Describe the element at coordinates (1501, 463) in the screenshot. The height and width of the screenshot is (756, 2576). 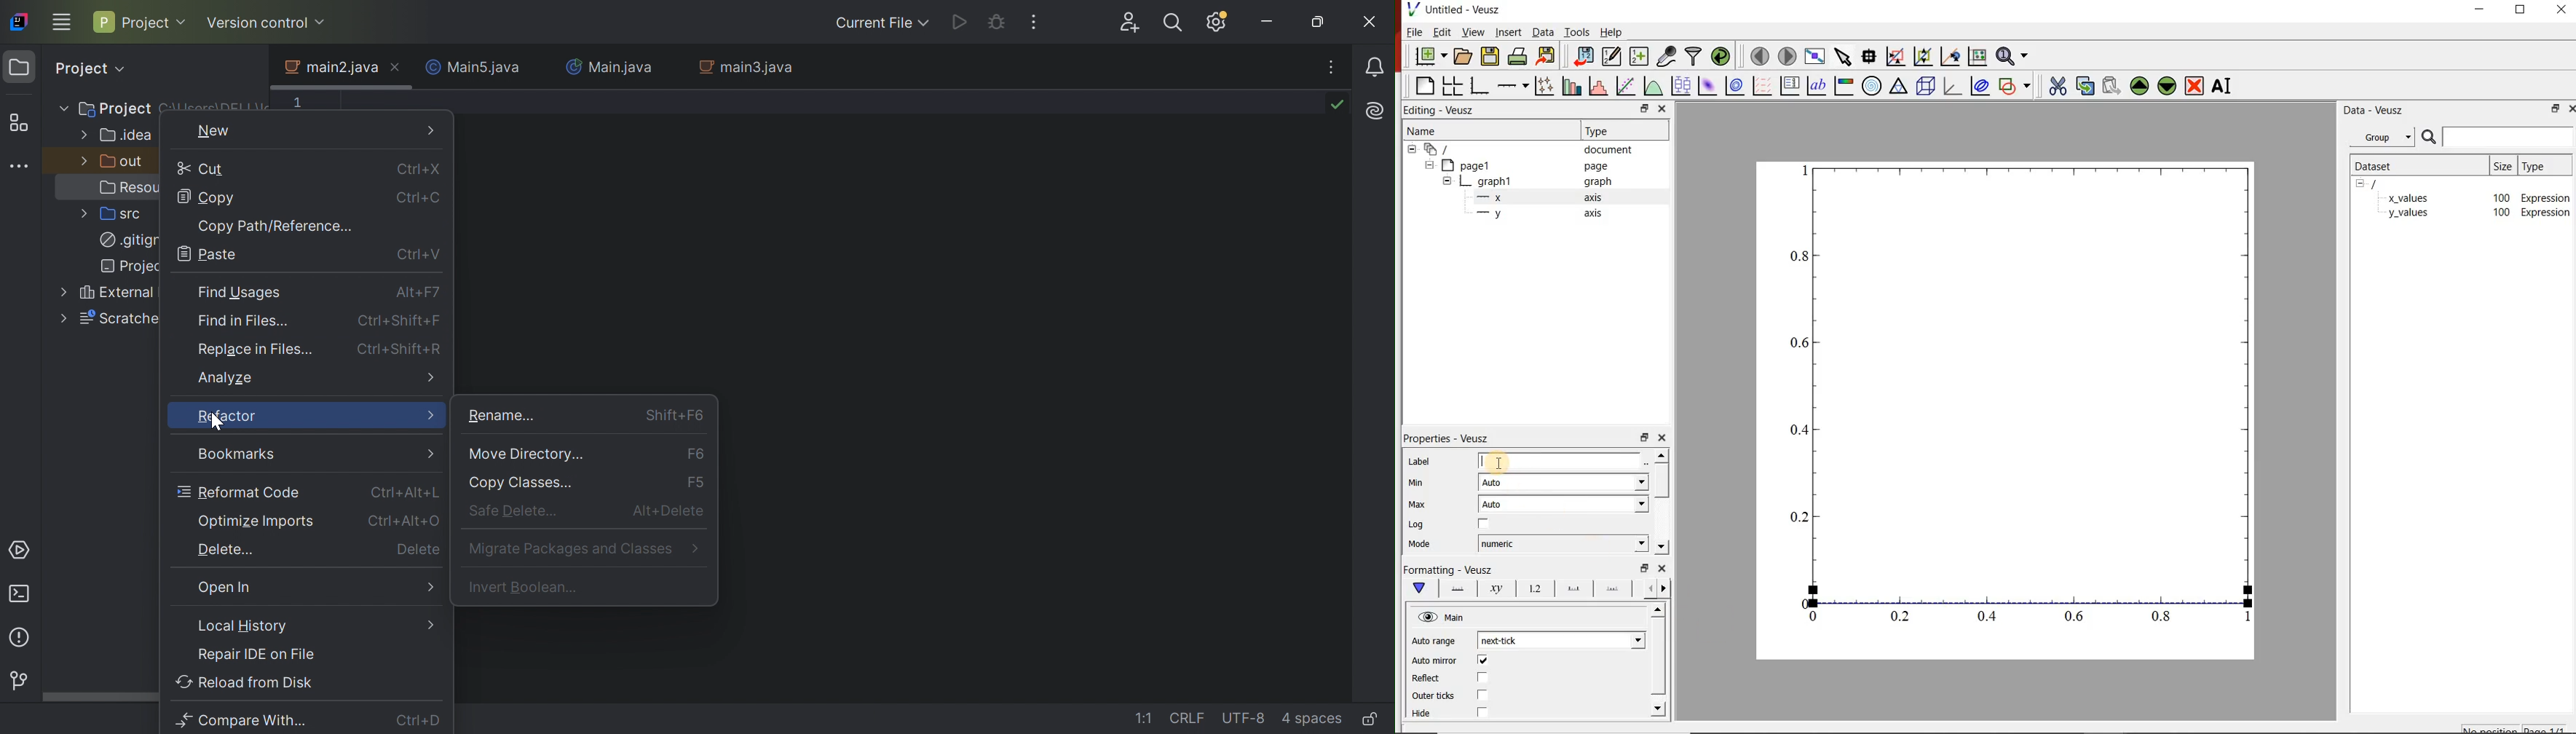
I see `cursor` at that location.